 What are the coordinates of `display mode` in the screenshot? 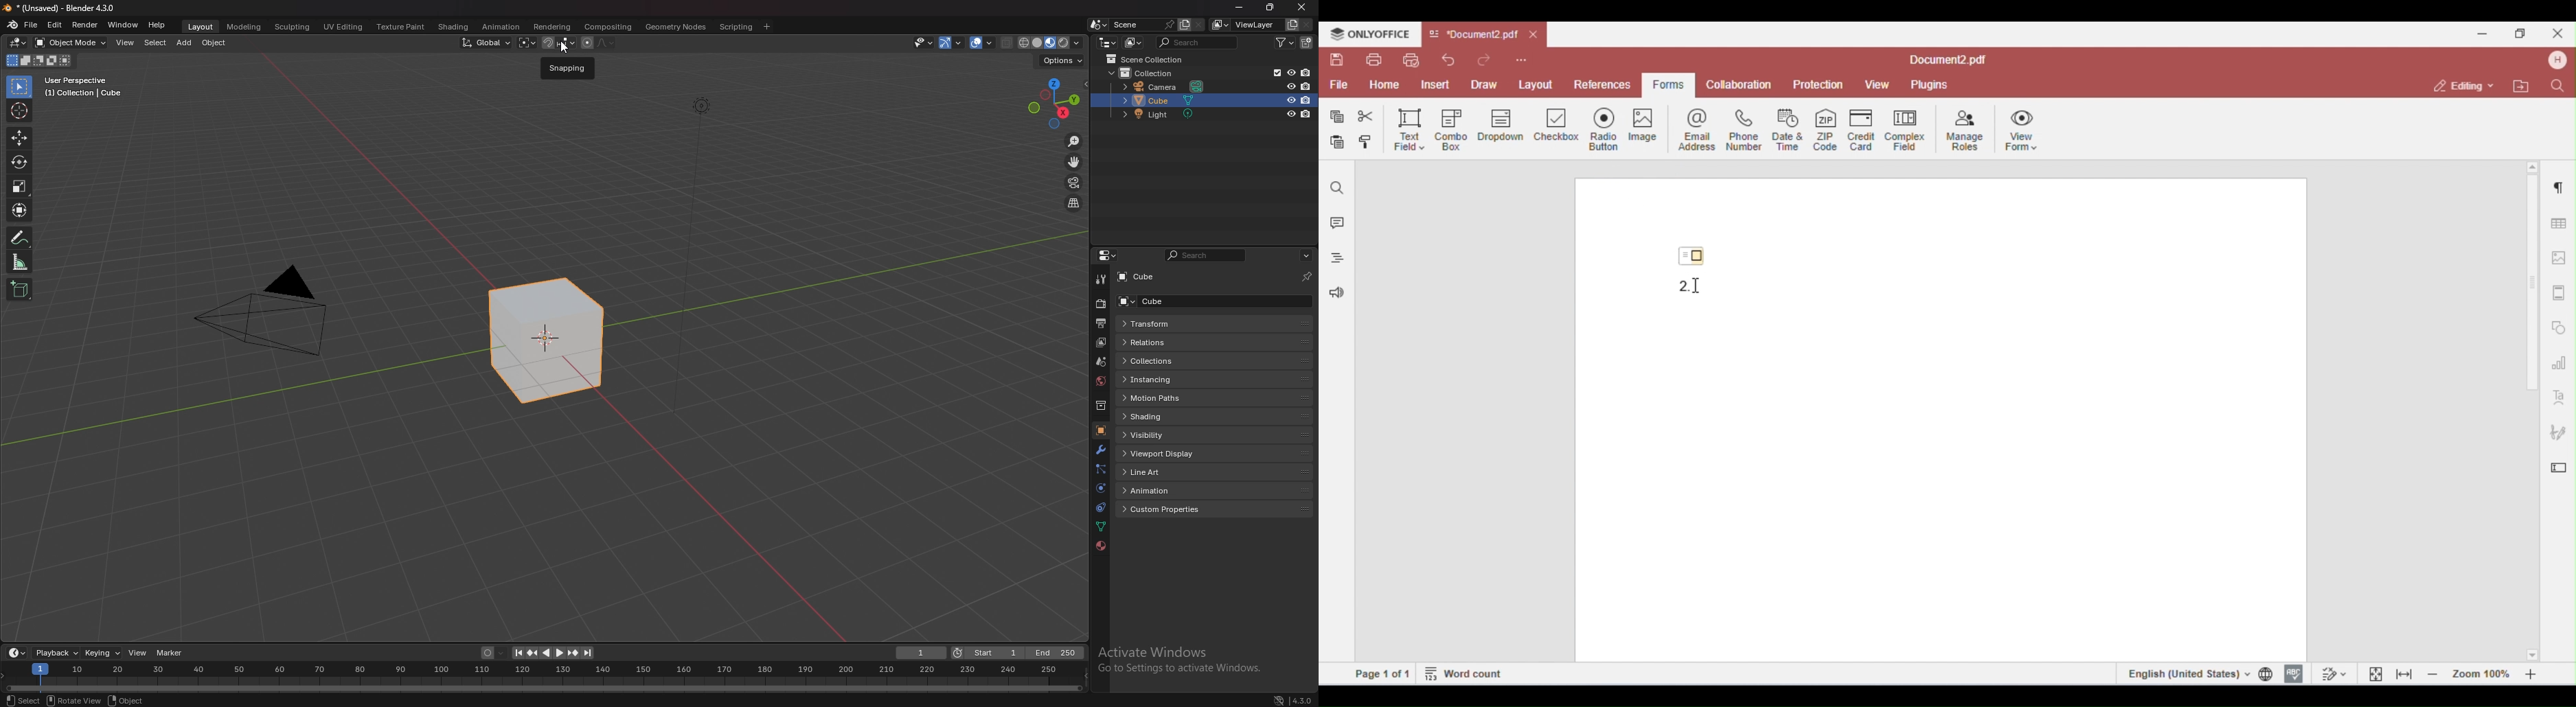 It's located at (1132, 42).